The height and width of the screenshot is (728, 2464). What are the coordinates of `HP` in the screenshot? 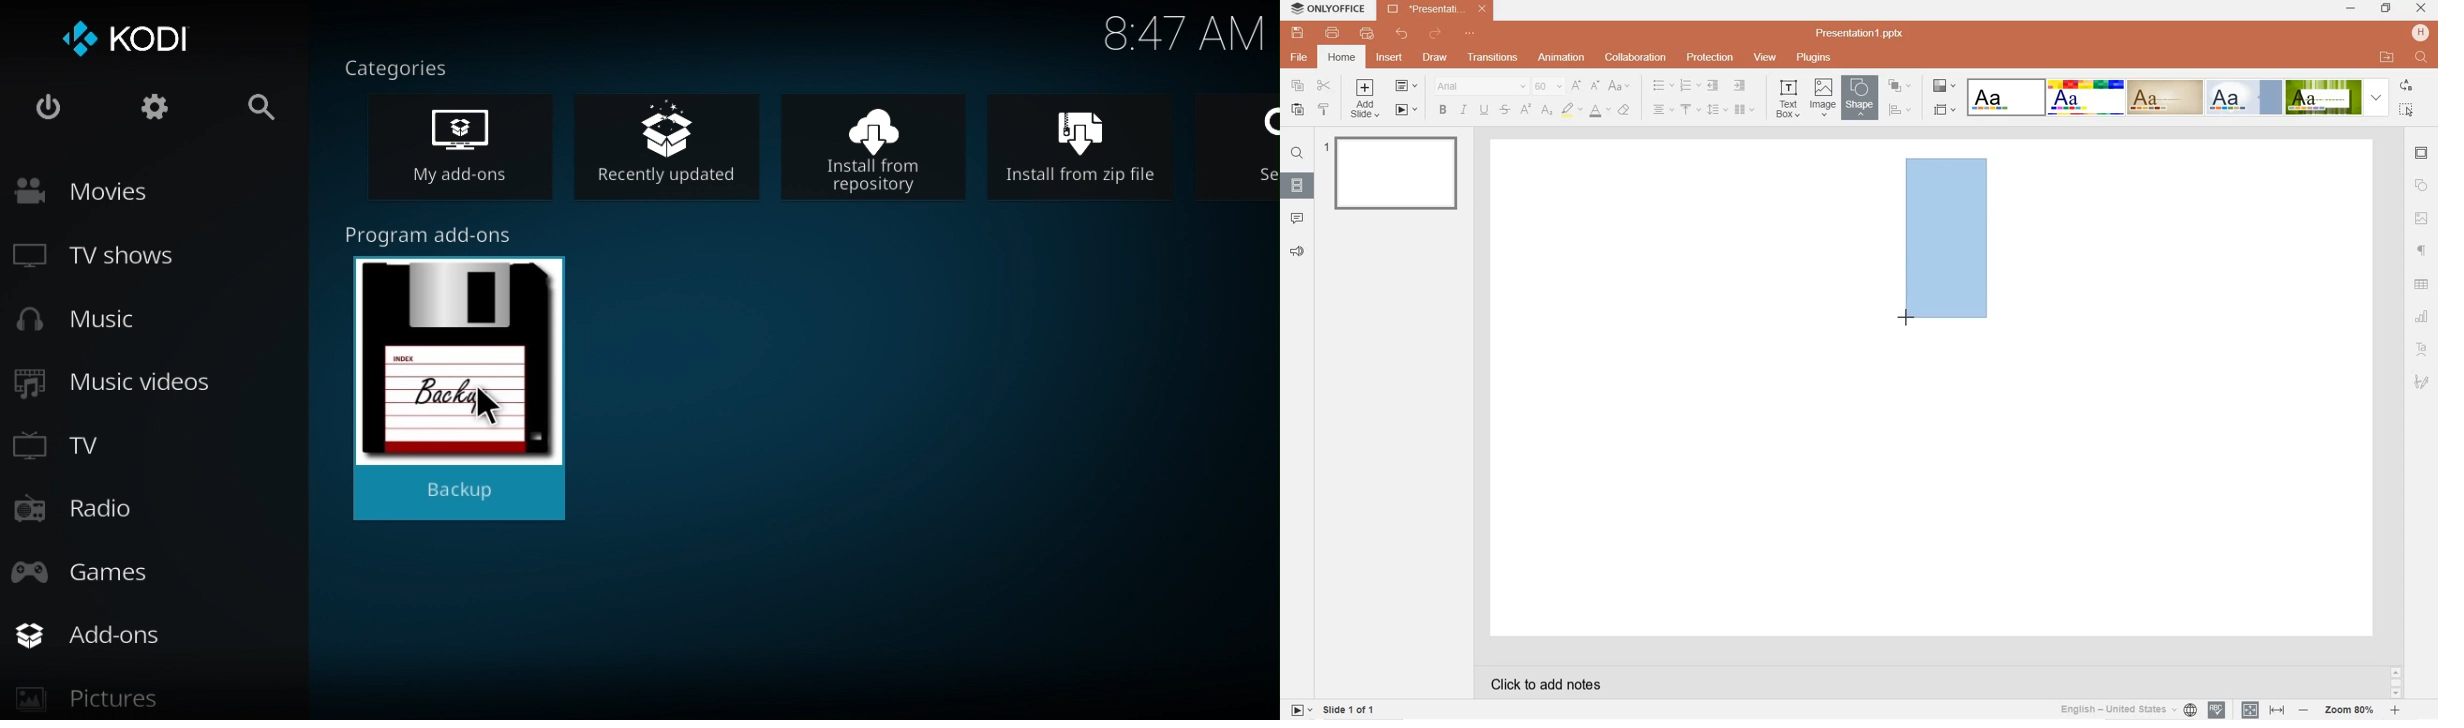 It's located at (2421, 32).